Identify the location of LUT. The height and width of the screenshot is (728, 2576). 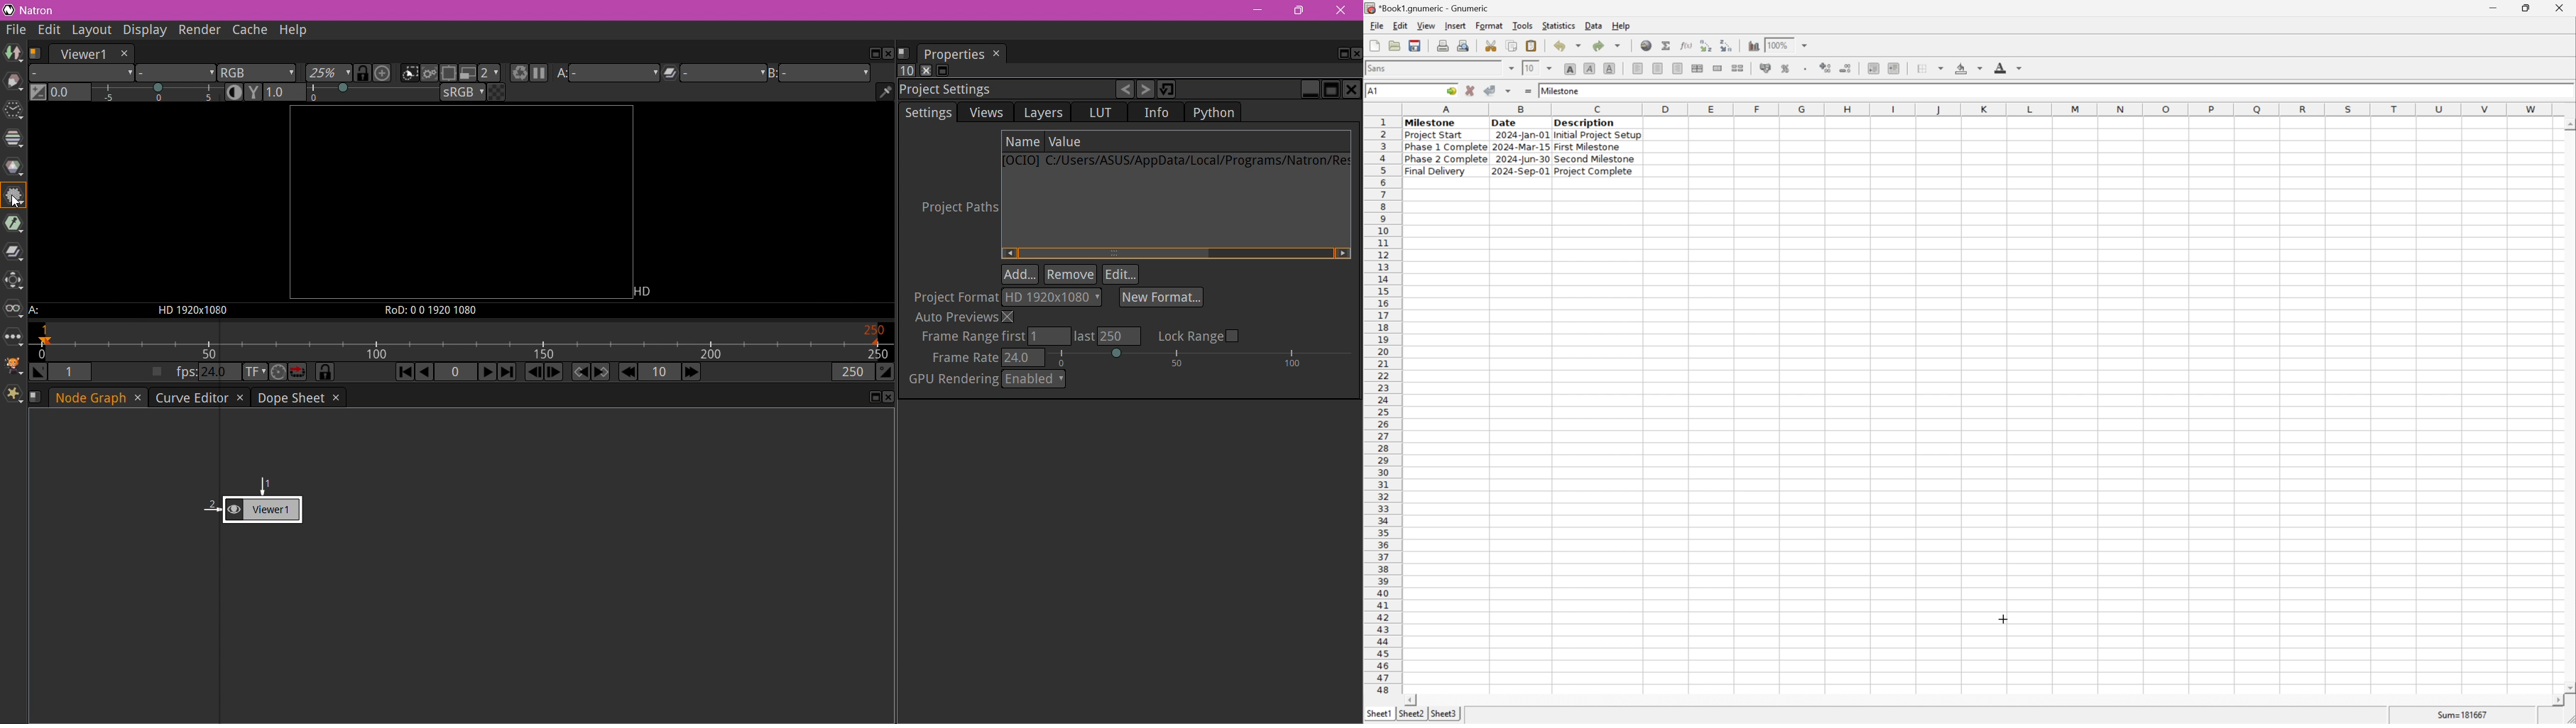
(1100, 112).